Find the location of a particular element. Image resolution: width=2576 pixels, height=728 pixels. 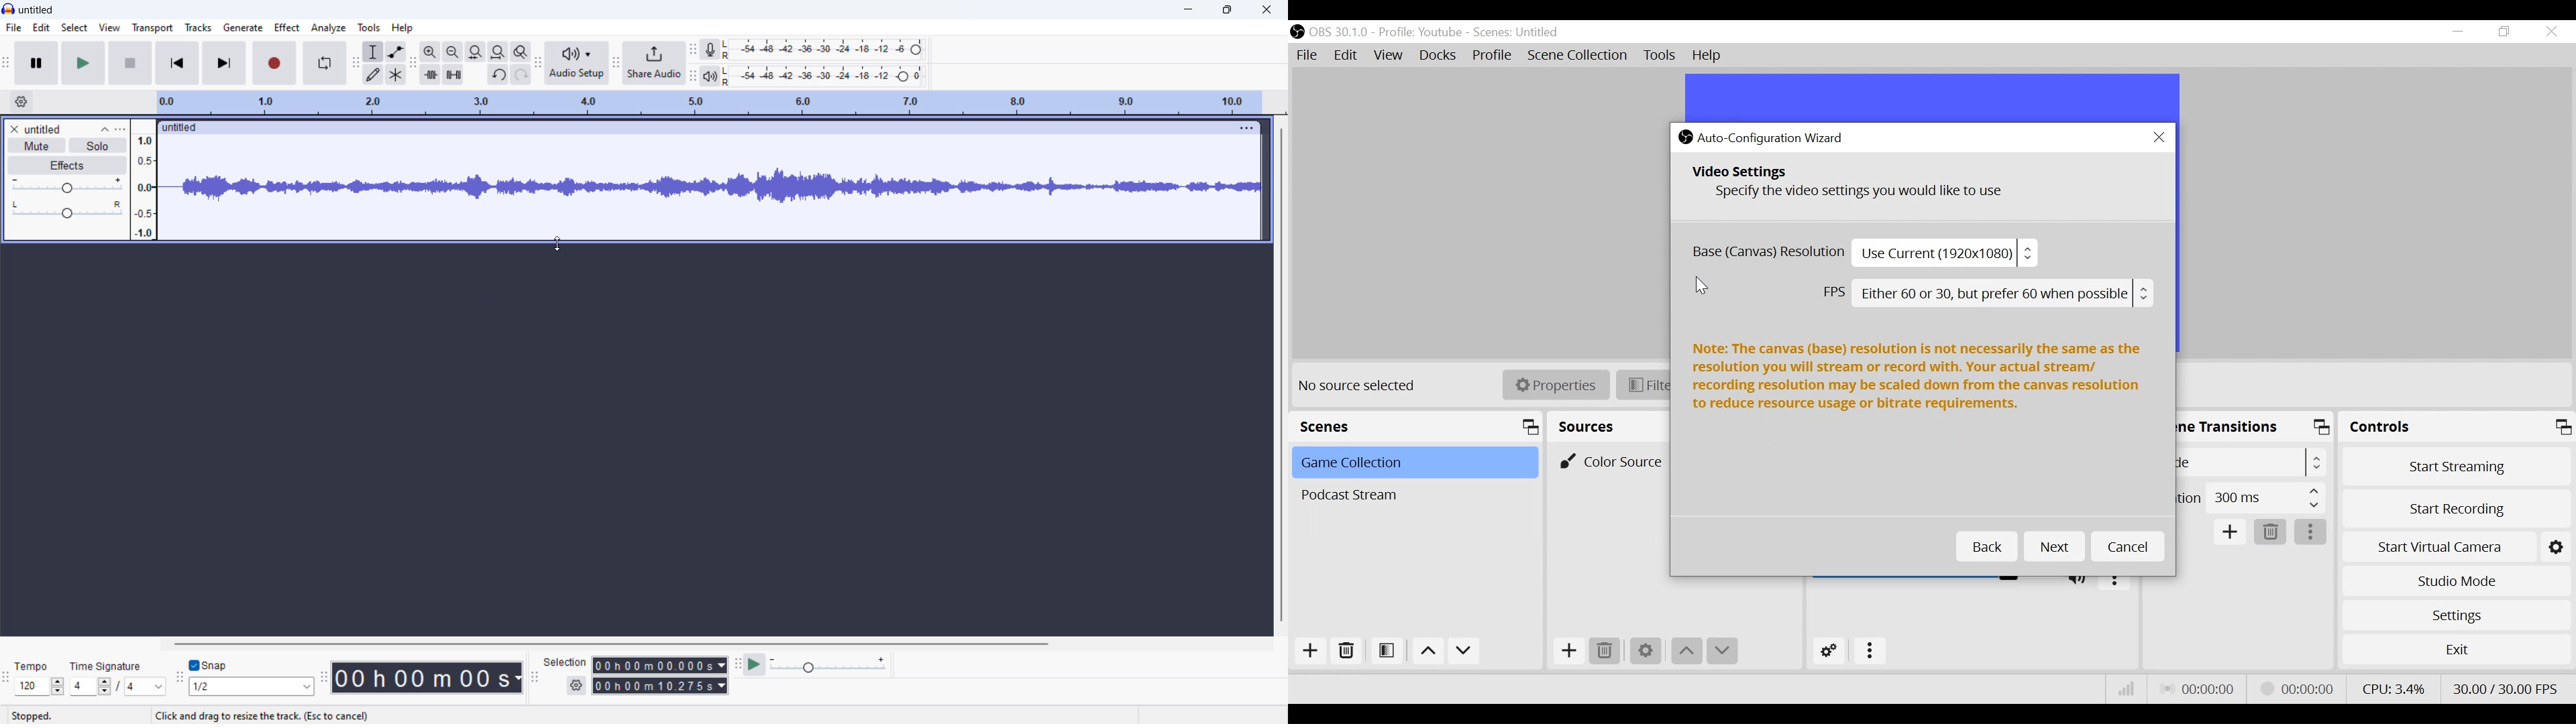

draw tool is located at coordinates (373, 74).